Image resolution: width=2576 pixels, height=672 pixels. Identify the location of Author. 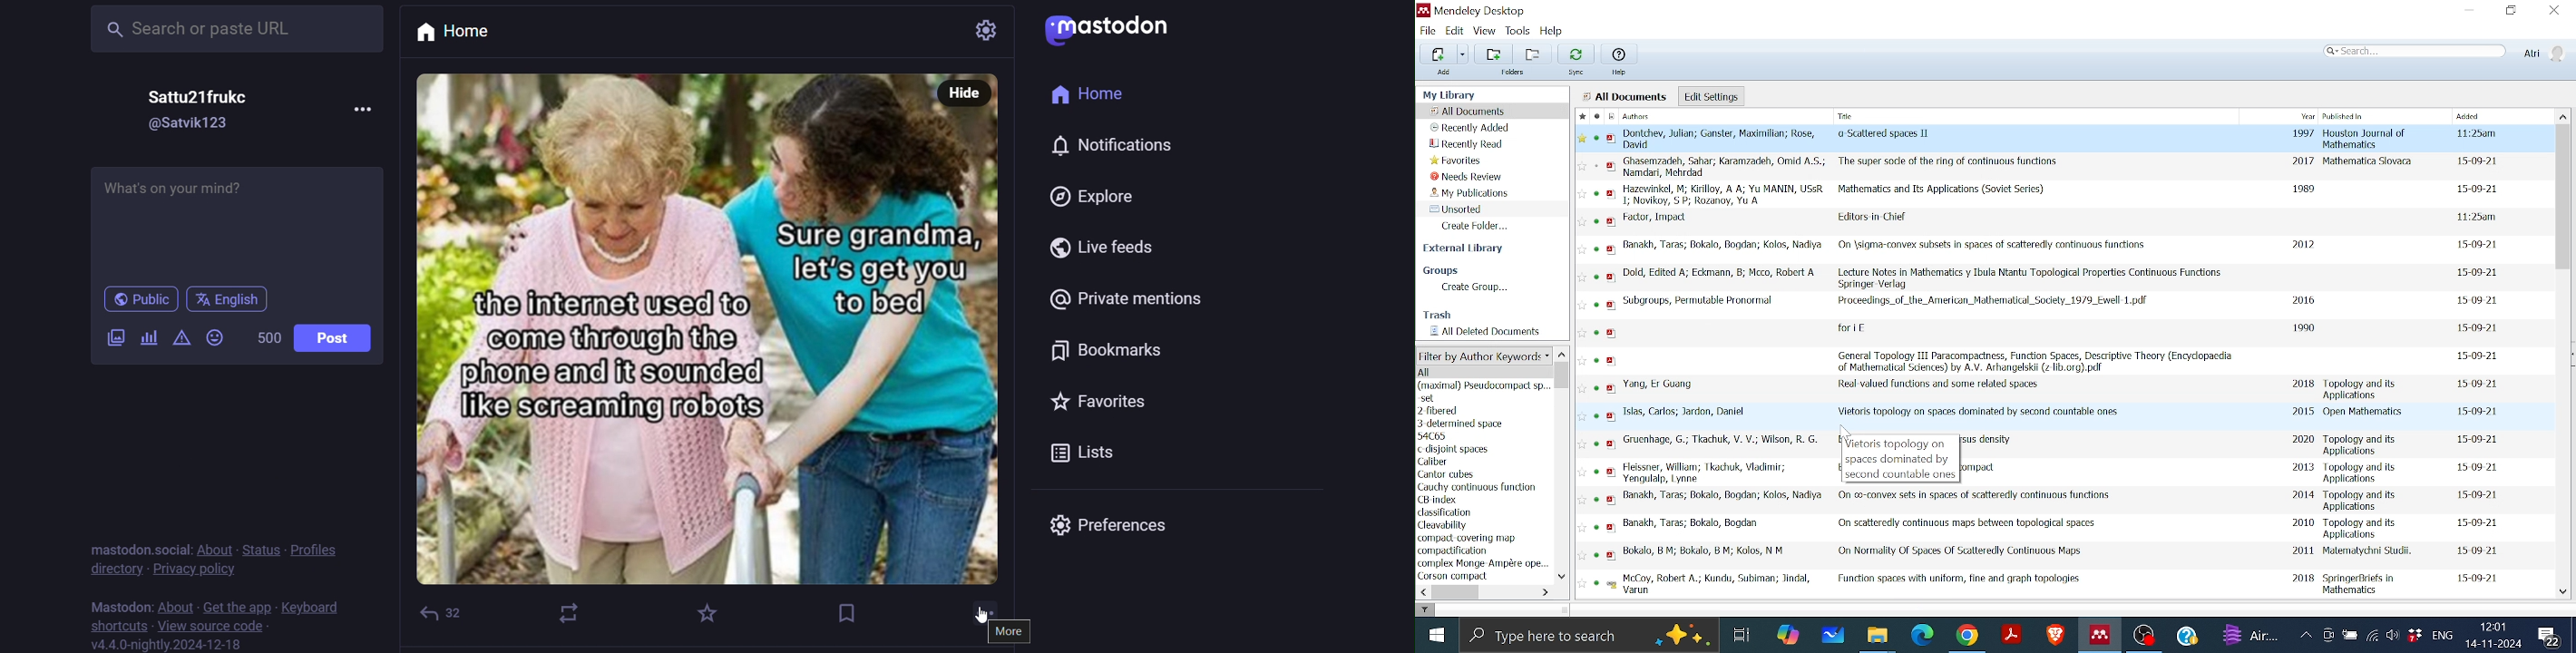
(1723, 497).